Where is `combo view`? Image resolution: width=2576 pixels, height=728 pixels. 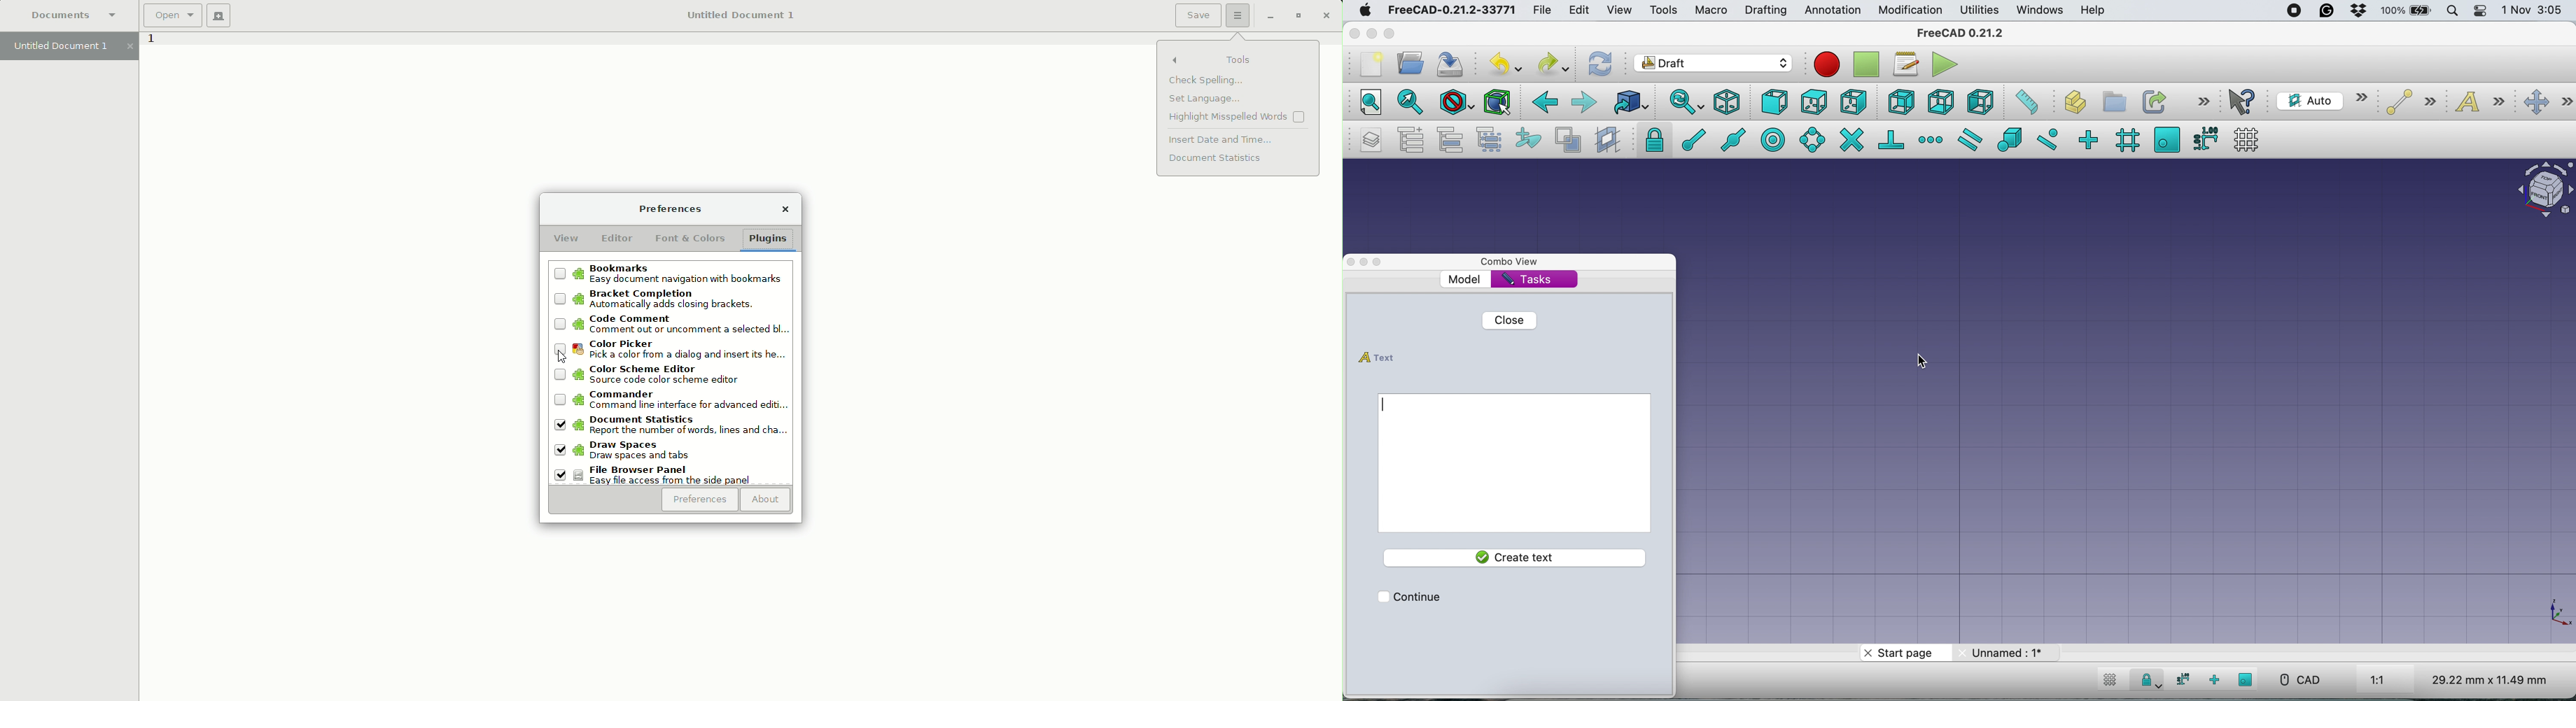
combo view is located at coordinates (1514, 262).